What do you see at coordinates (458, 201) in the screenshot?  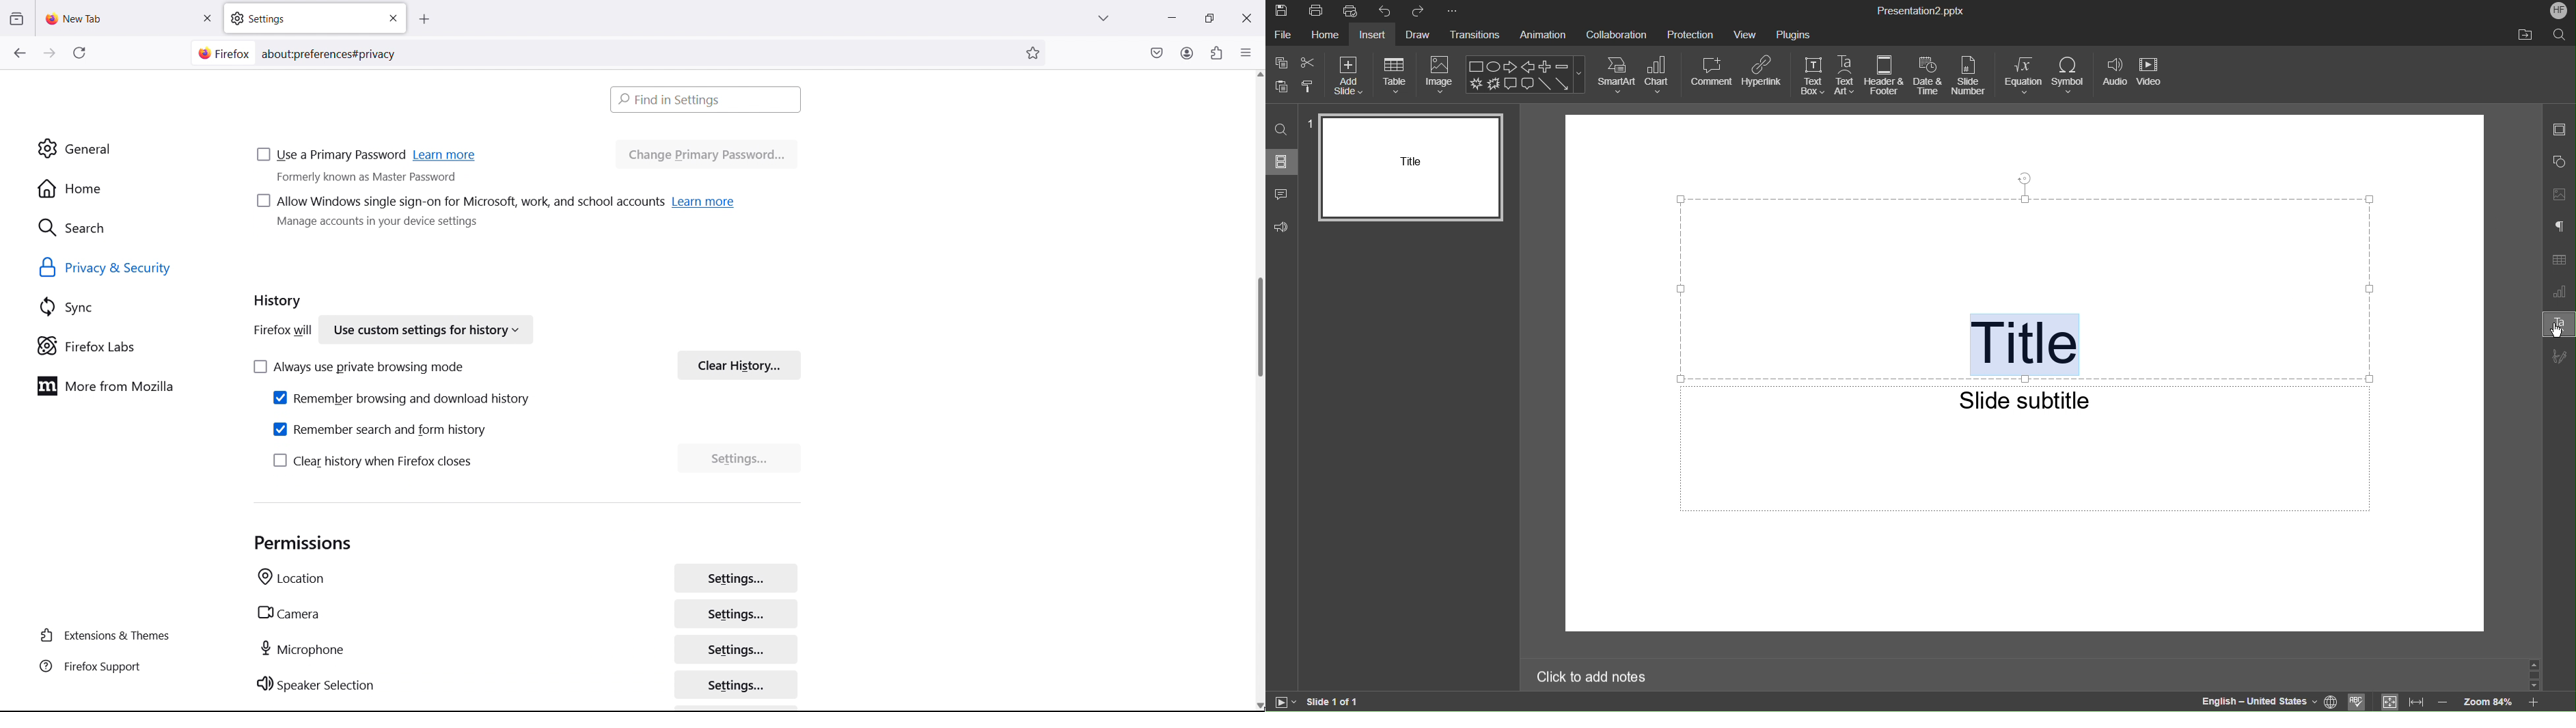 I see `allow windows single sign-in fpr microsoft, work, and school accounts checkbox` at bounding box center [458, 201].